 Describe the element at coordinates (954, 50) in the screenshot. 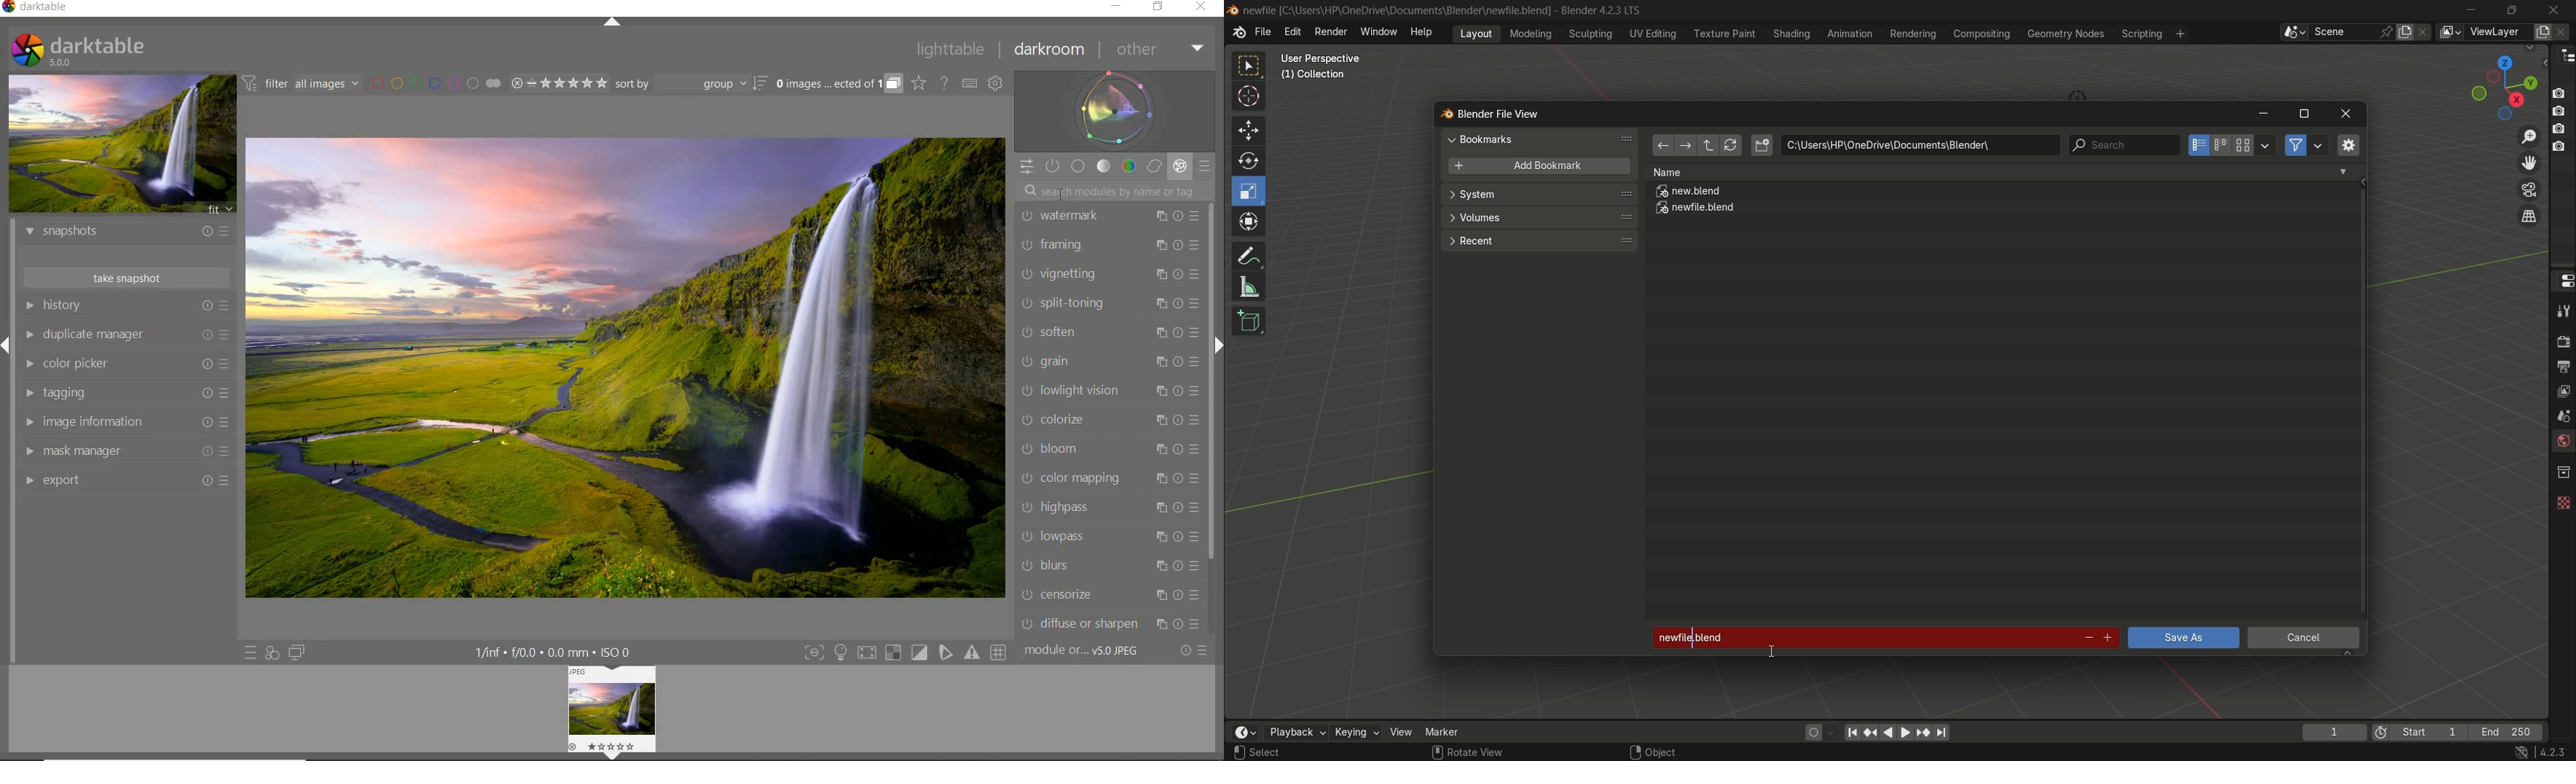

I see `lighttable` at that location.